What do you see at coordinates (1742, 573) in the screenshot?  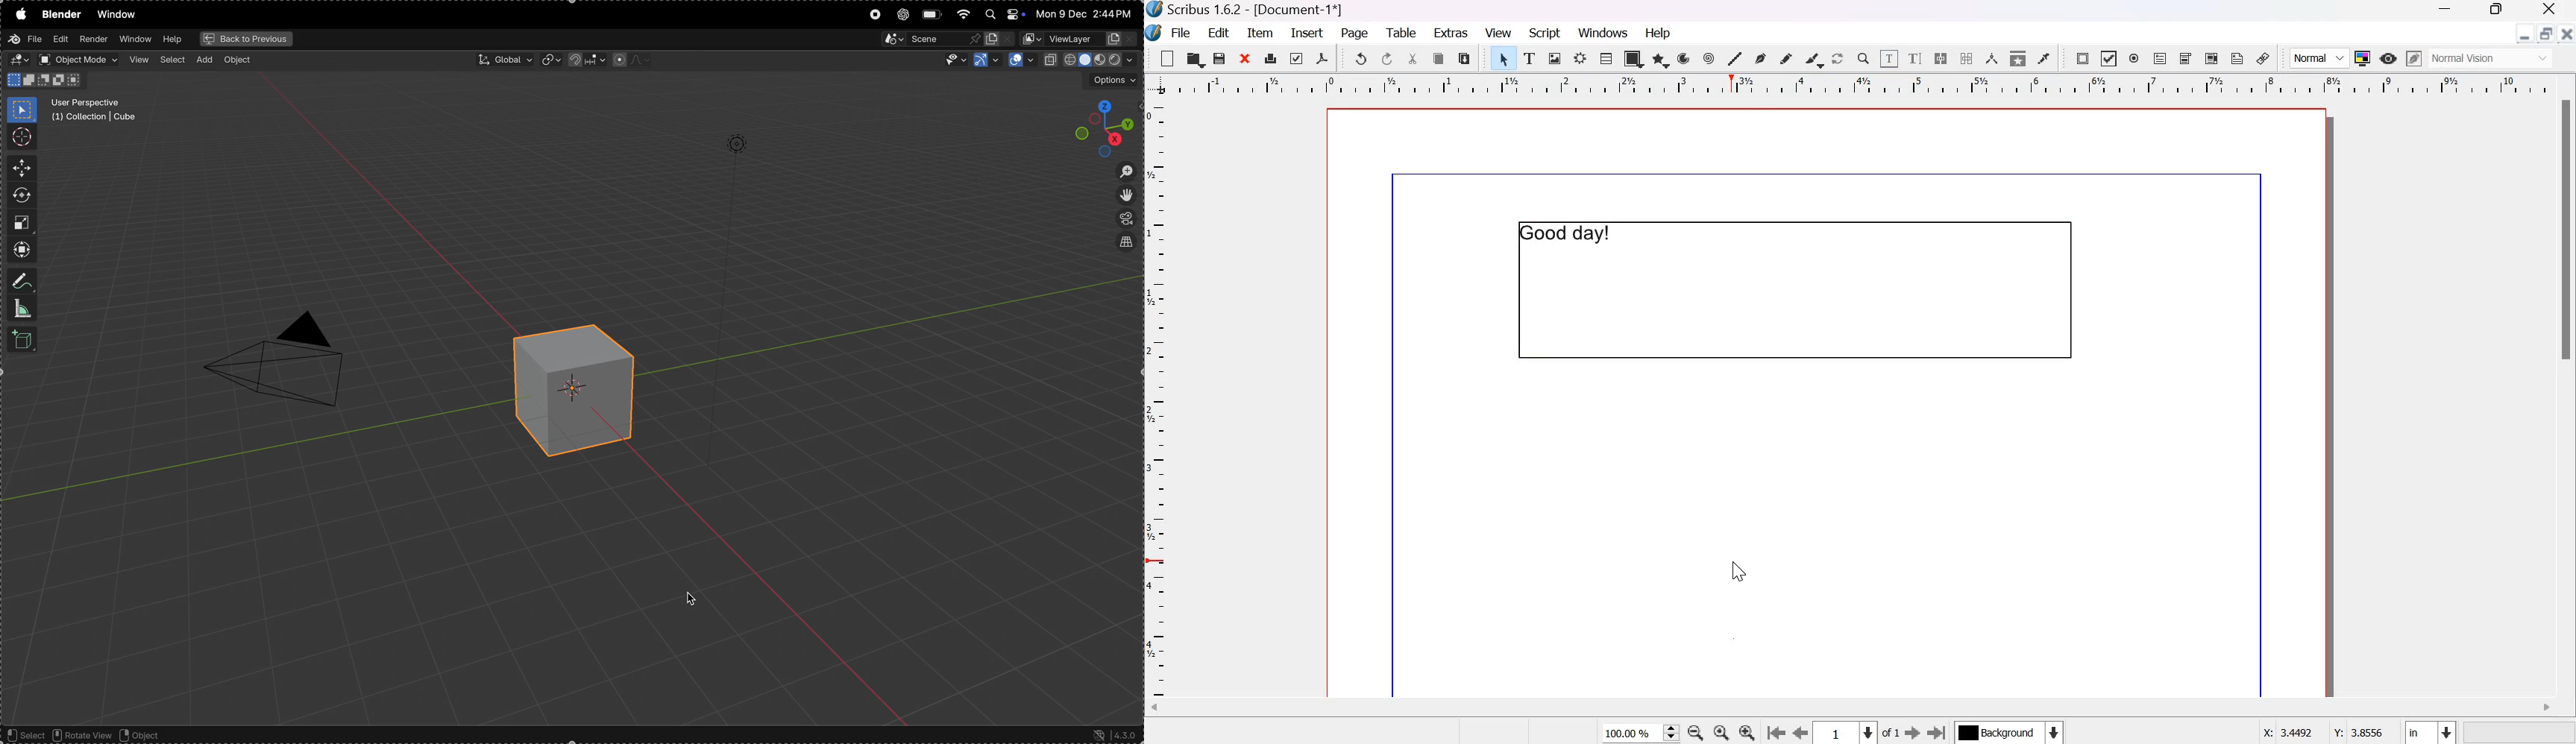 I see `cursor` at bounding box center [1742, 573].